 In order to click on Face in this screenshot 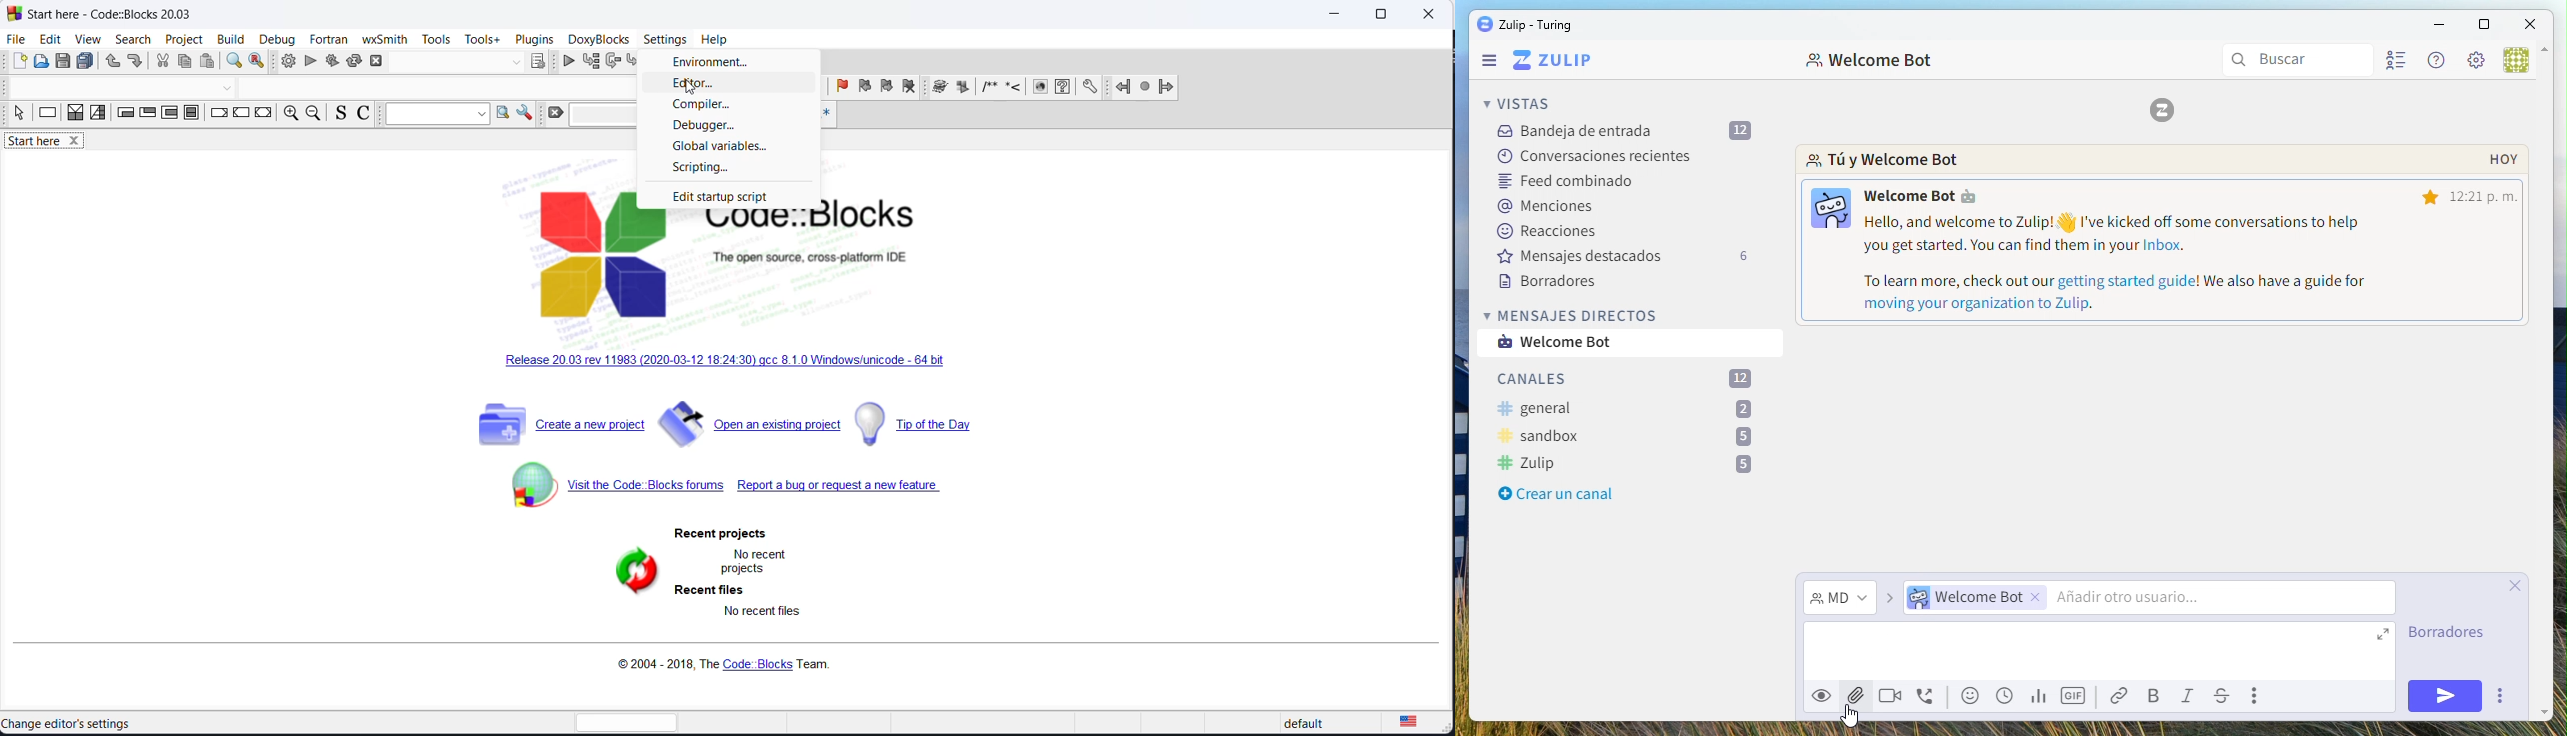, I will do `click(1973, 696)`.